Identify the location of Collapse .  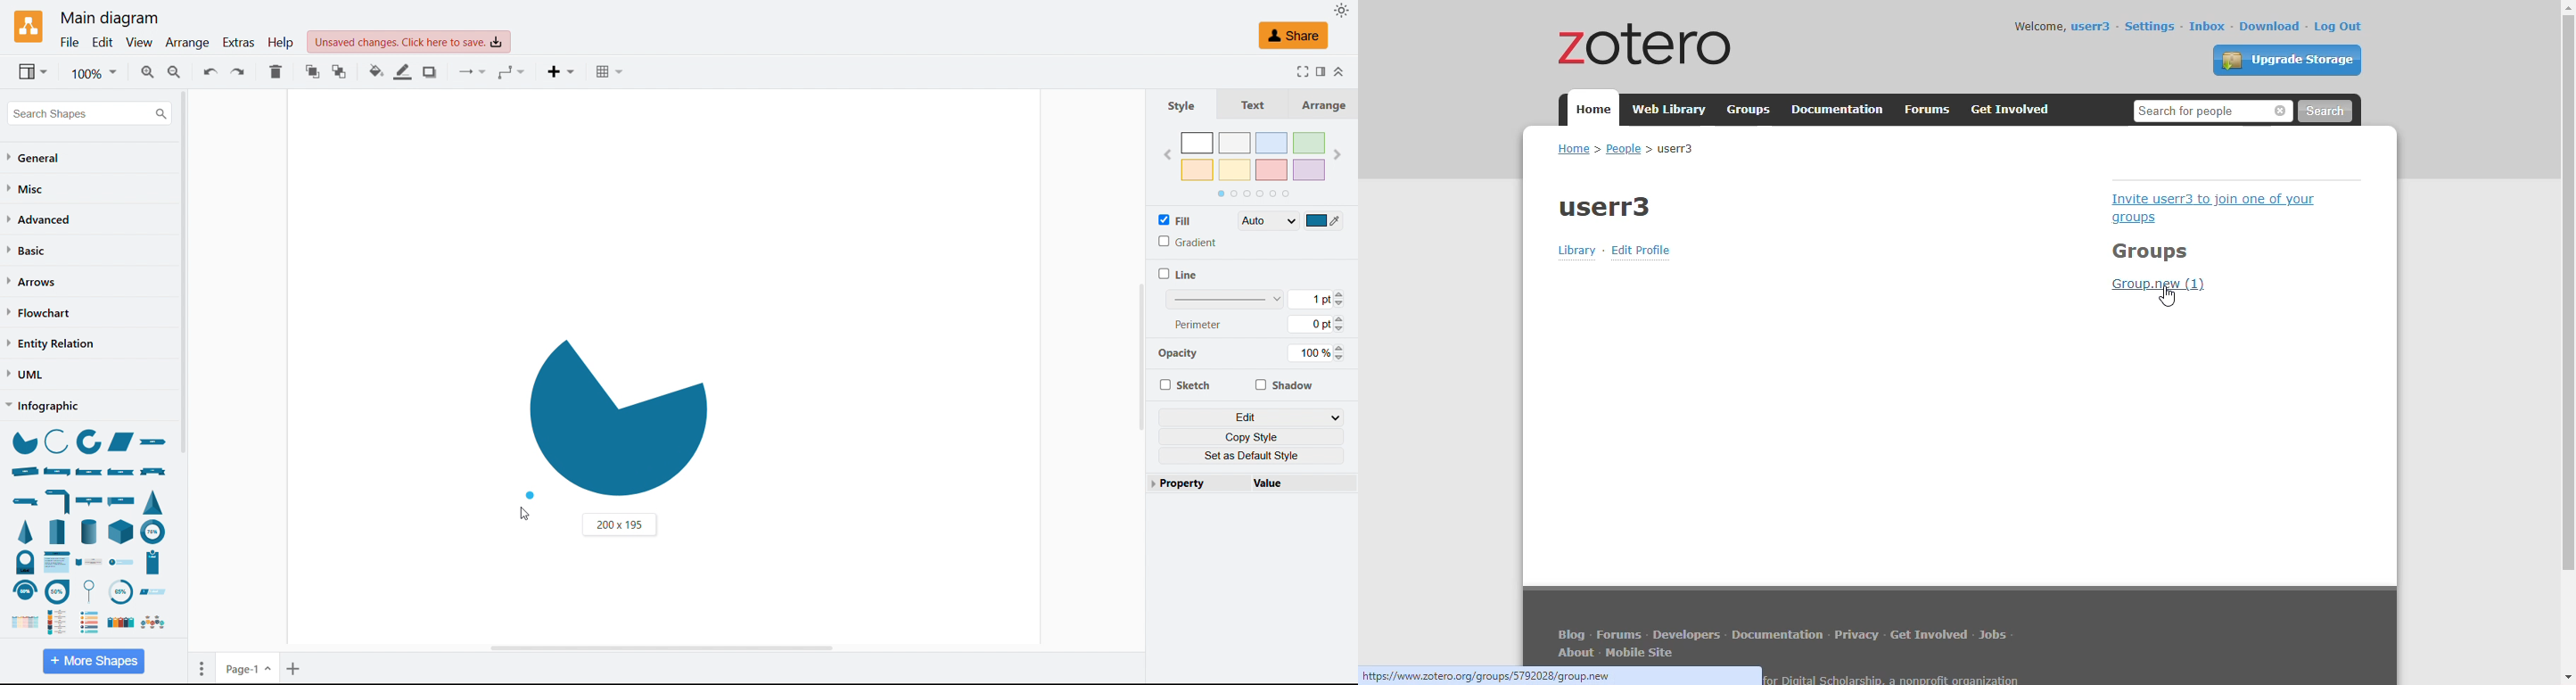
(1341, 72).